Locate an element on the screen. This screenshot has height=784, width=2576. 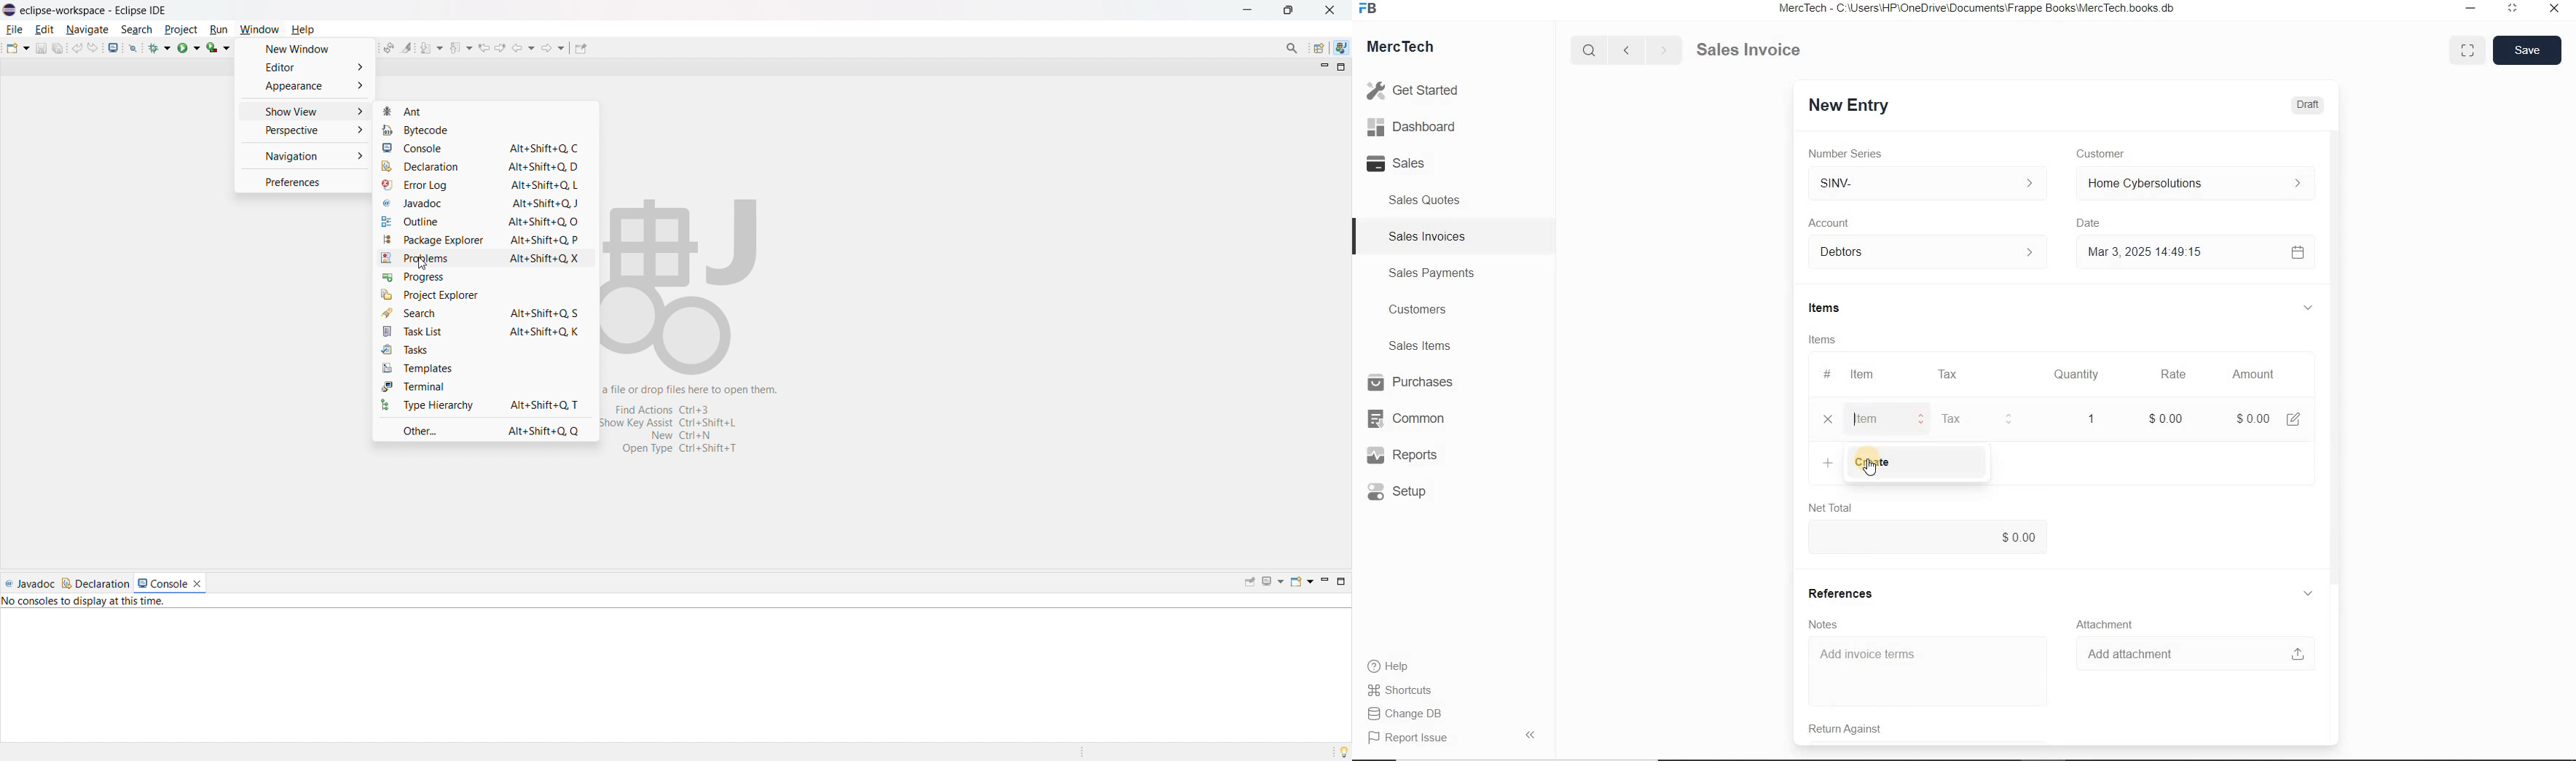
navigate is located at coordinates (88, 30).